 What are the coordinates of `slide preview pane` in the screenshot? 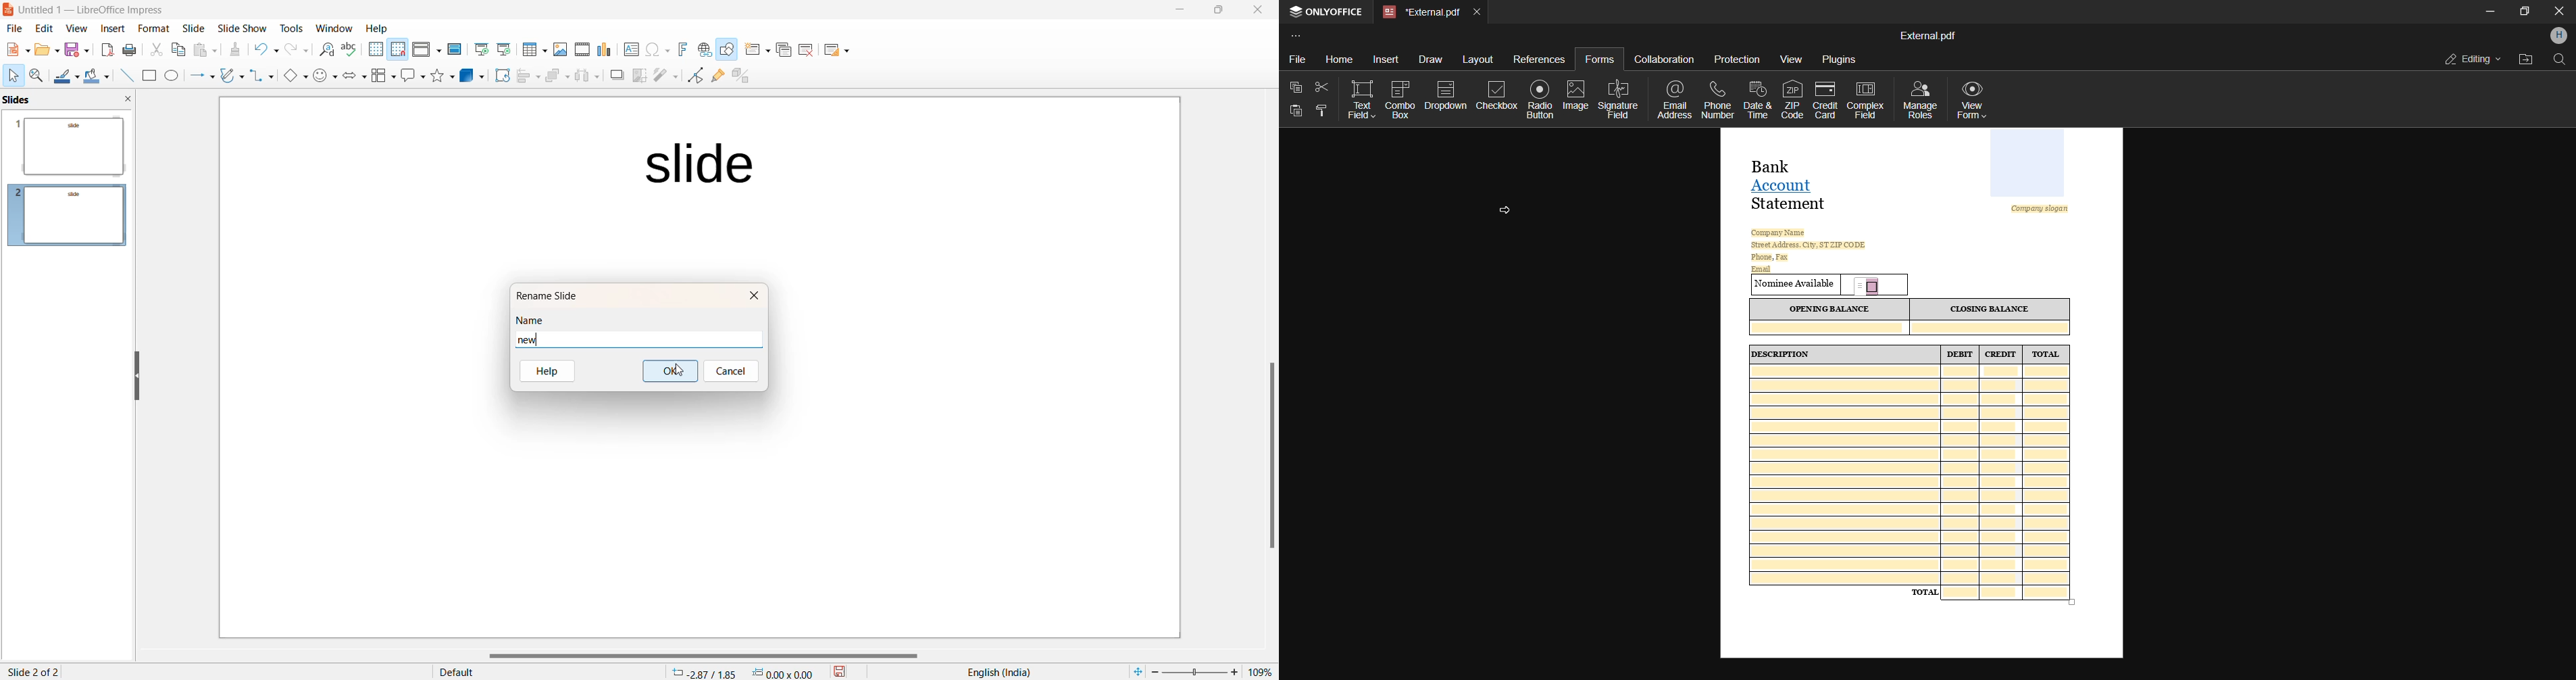 It's located at (26, 99).